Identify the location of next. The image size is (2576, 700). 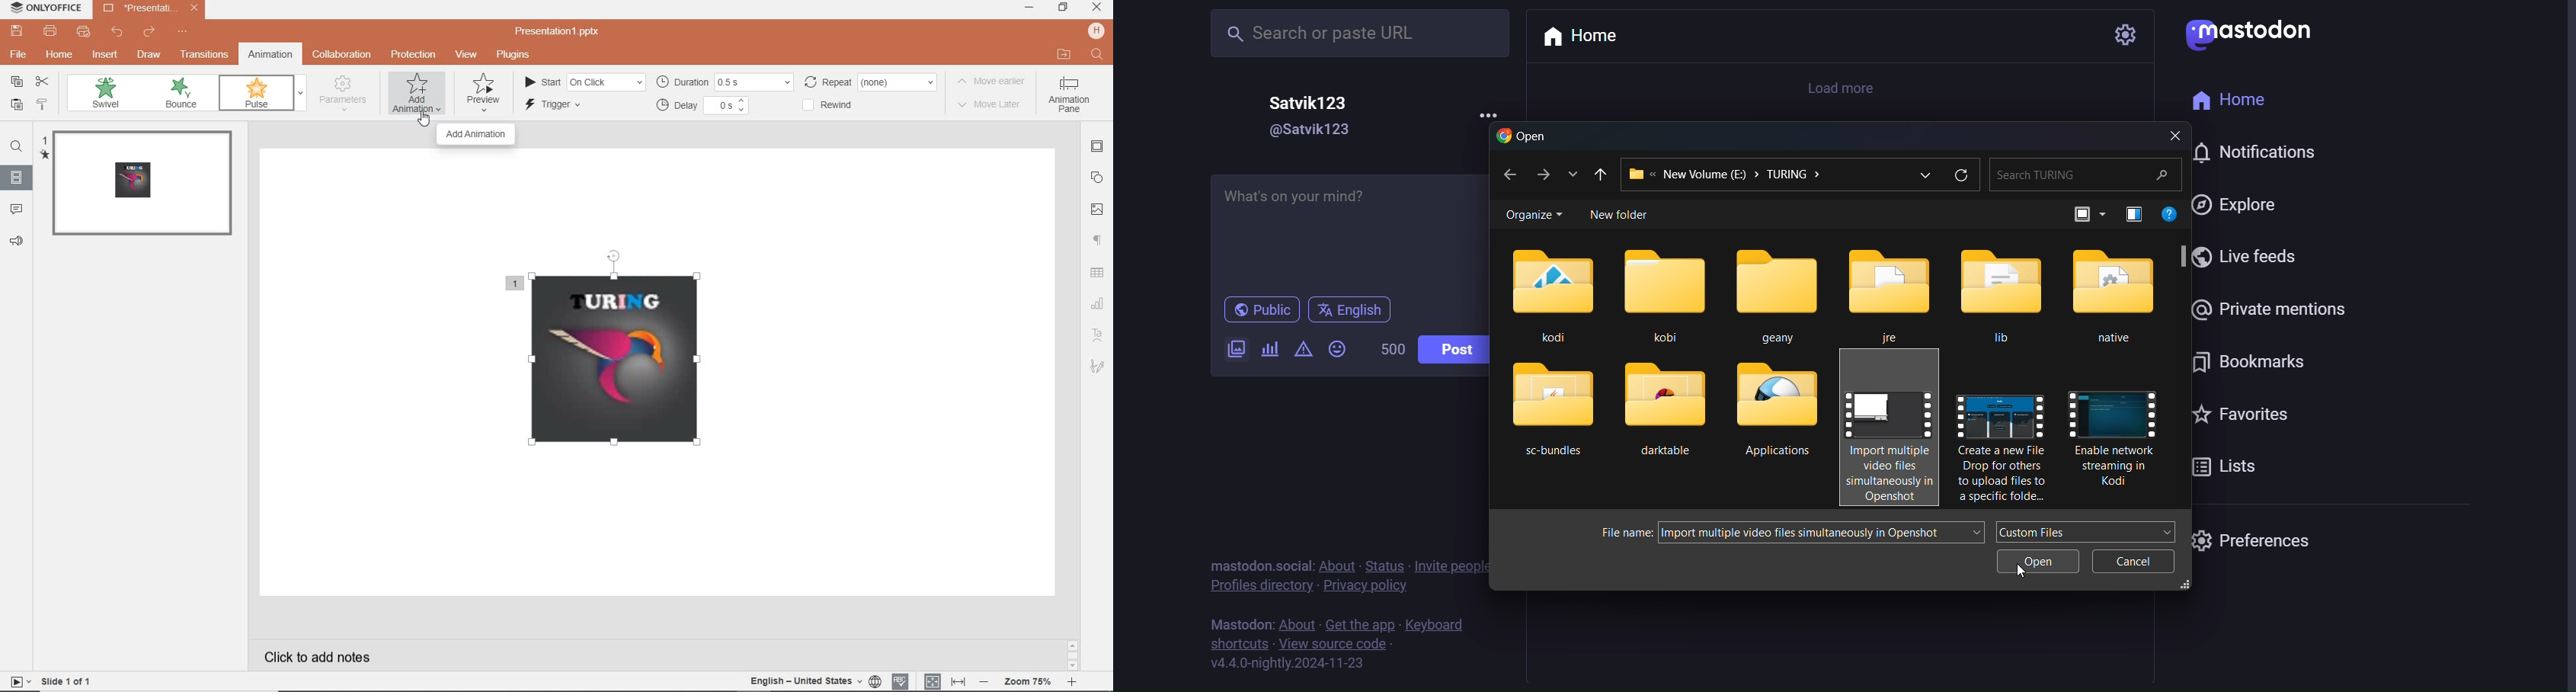
(1541, 174).